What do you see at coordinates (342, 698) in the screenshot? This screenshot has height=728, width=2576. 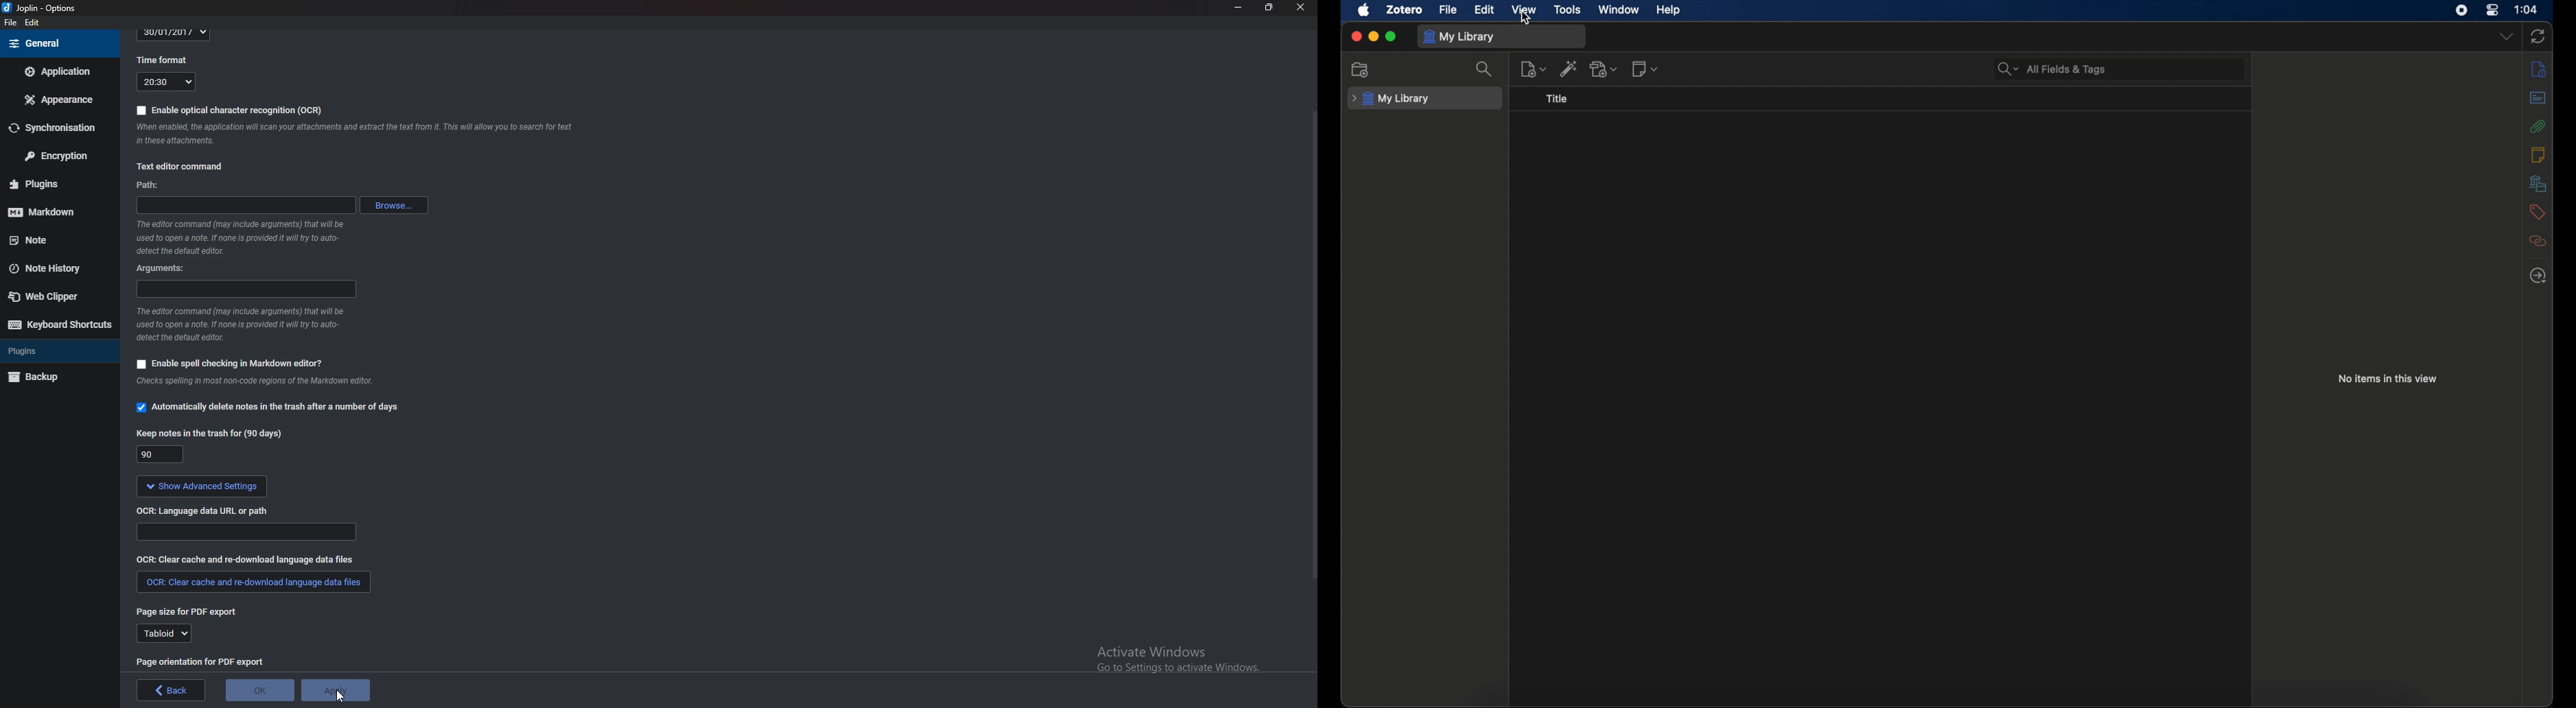 I see `Cursor` at bounding box center [342, 698].